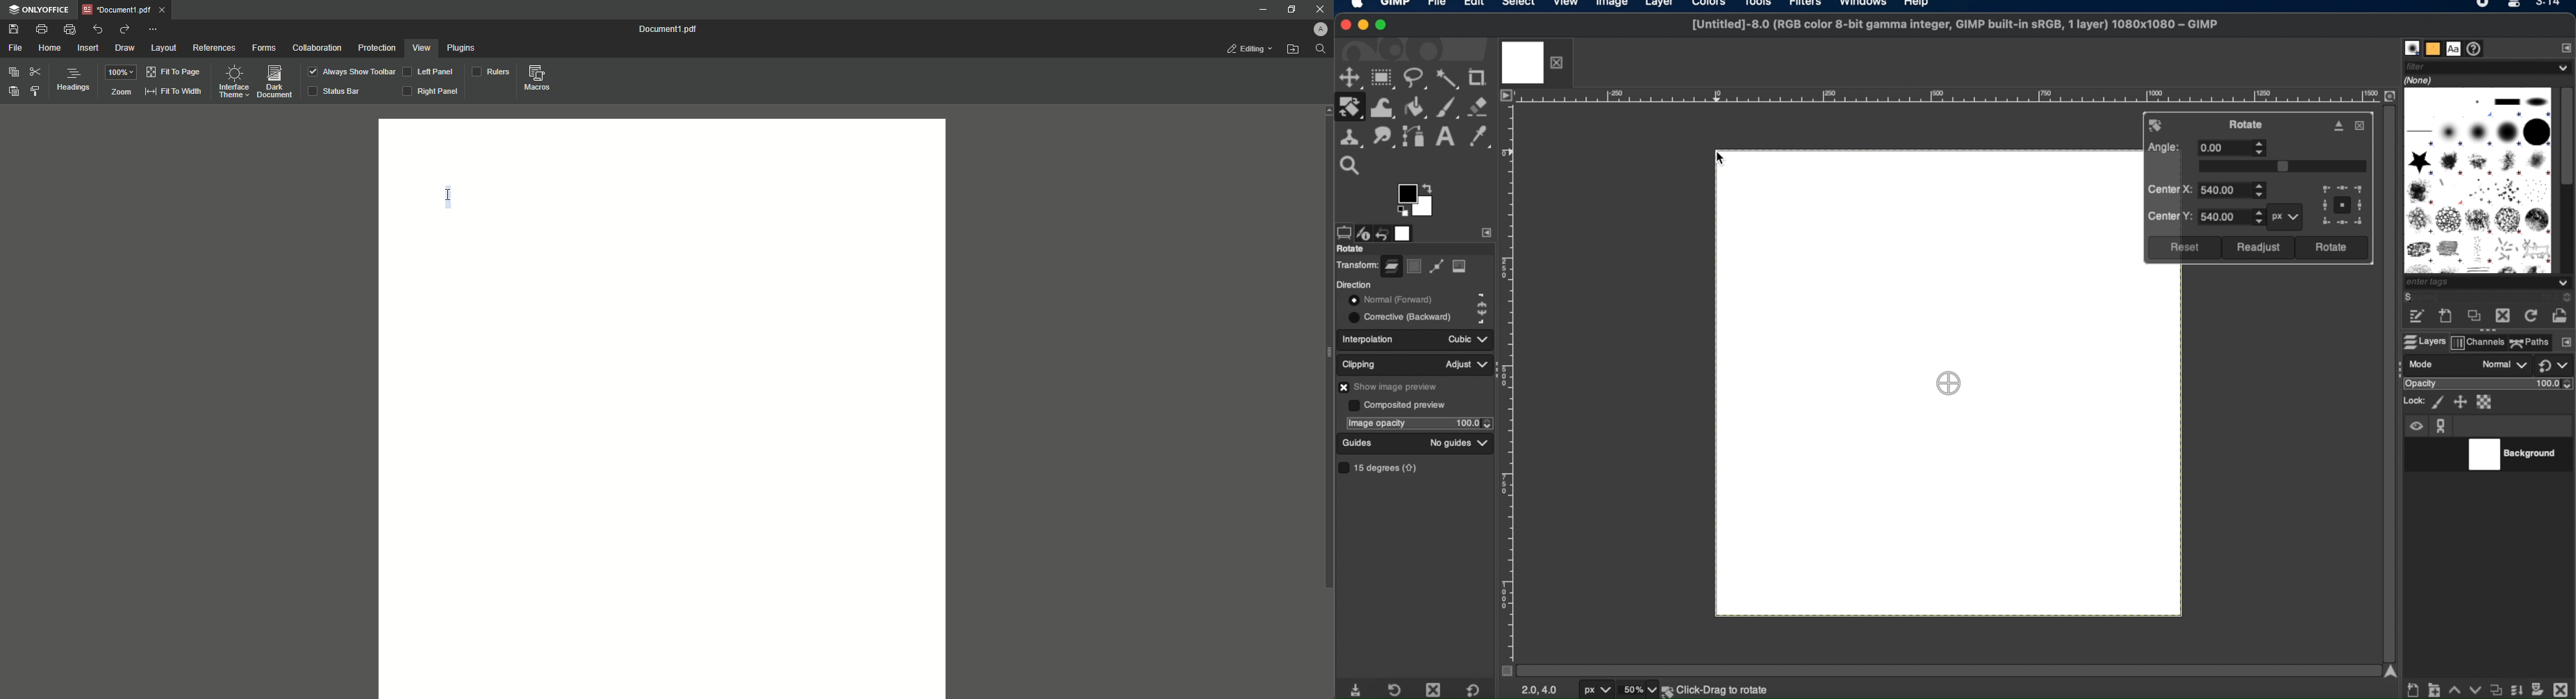 The image size is (2576, 700). Describe the element at coordinates (661, 30) in the screenshot. I see `Document1.pdf` at that location.